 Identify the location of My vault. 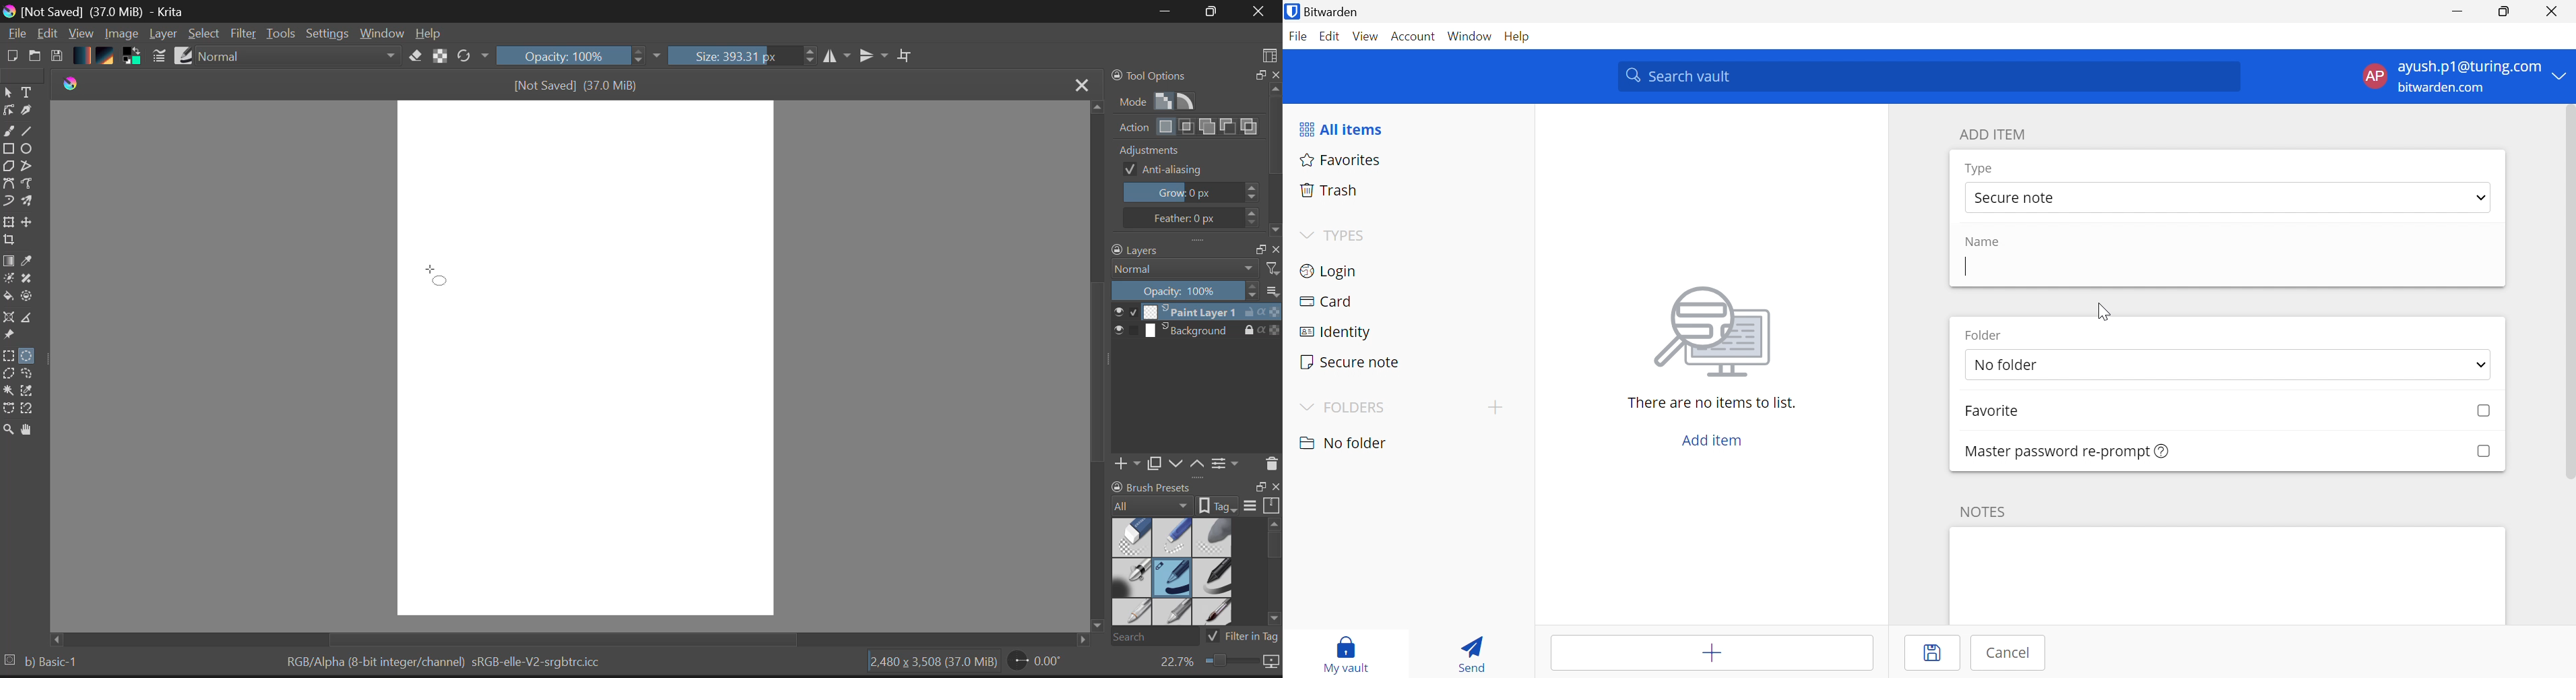
(1348, 654).